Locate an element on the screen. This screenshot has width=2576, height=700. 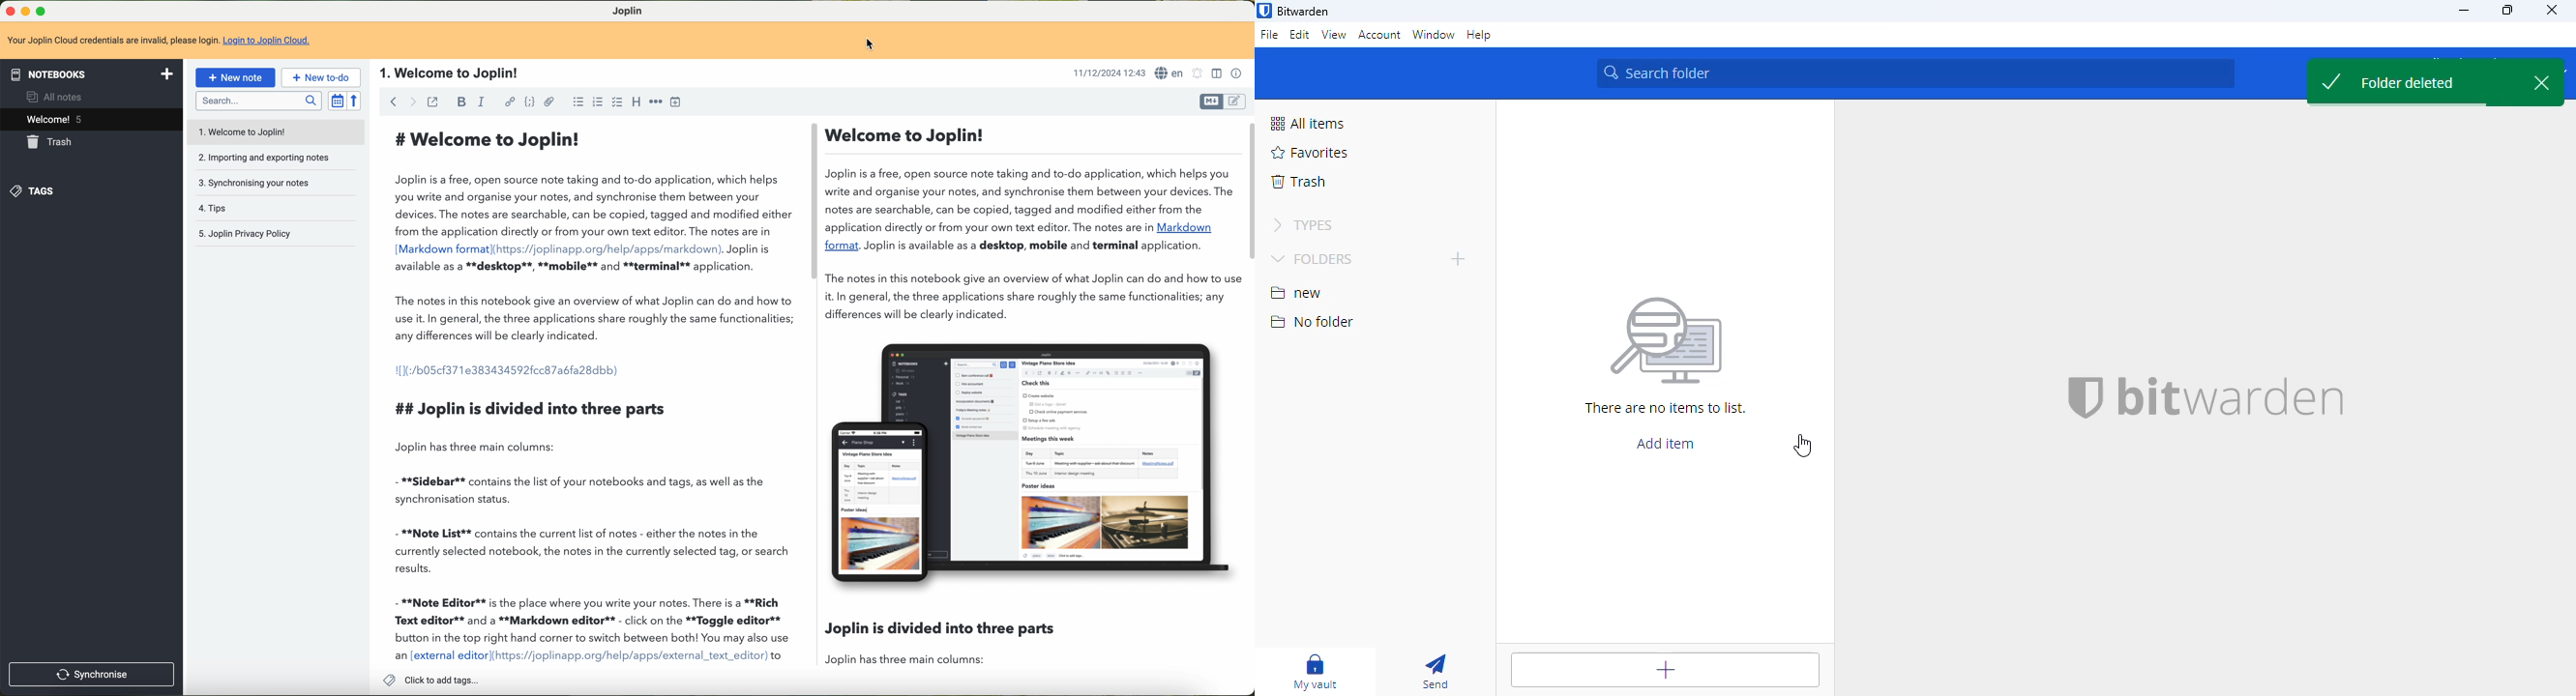
folder deleted is located at coordinates (2436, 83).